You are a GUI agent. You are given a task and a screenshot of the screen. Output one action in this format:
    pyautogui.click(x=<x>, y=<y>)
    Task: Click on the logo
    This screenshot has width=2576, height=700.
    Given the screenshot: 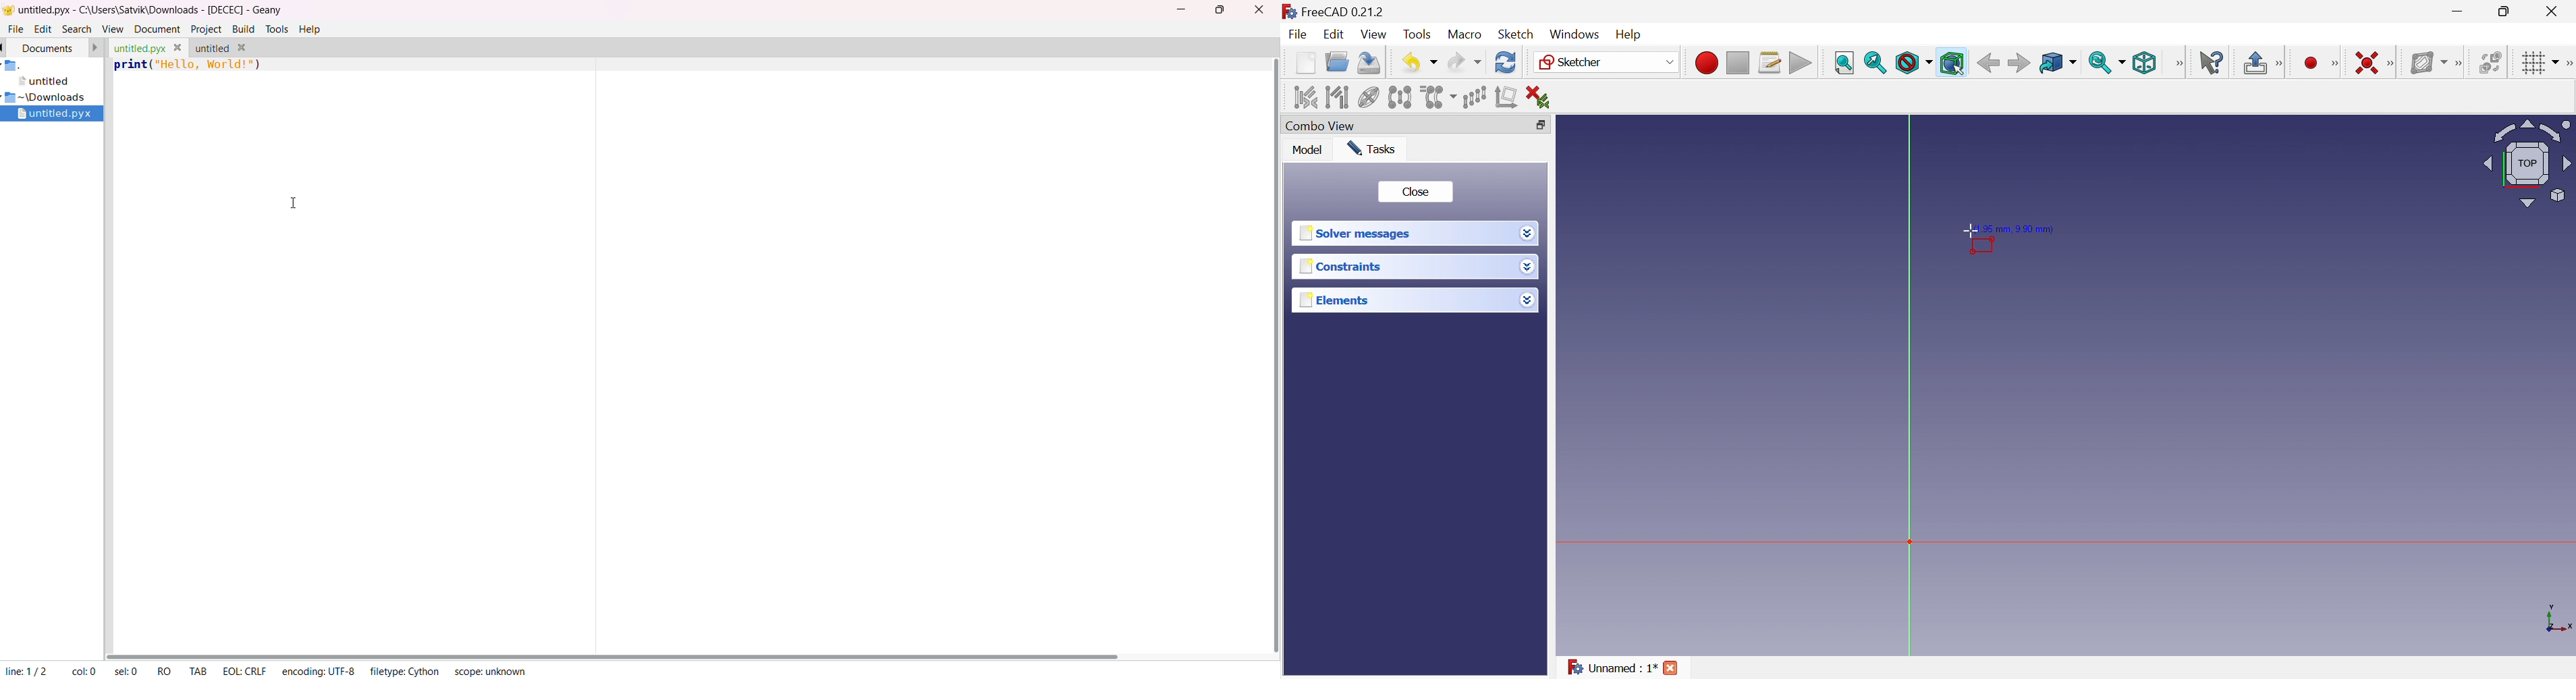 What is the action you would take?
    pyautogui.click(x=1289, y=11)
    